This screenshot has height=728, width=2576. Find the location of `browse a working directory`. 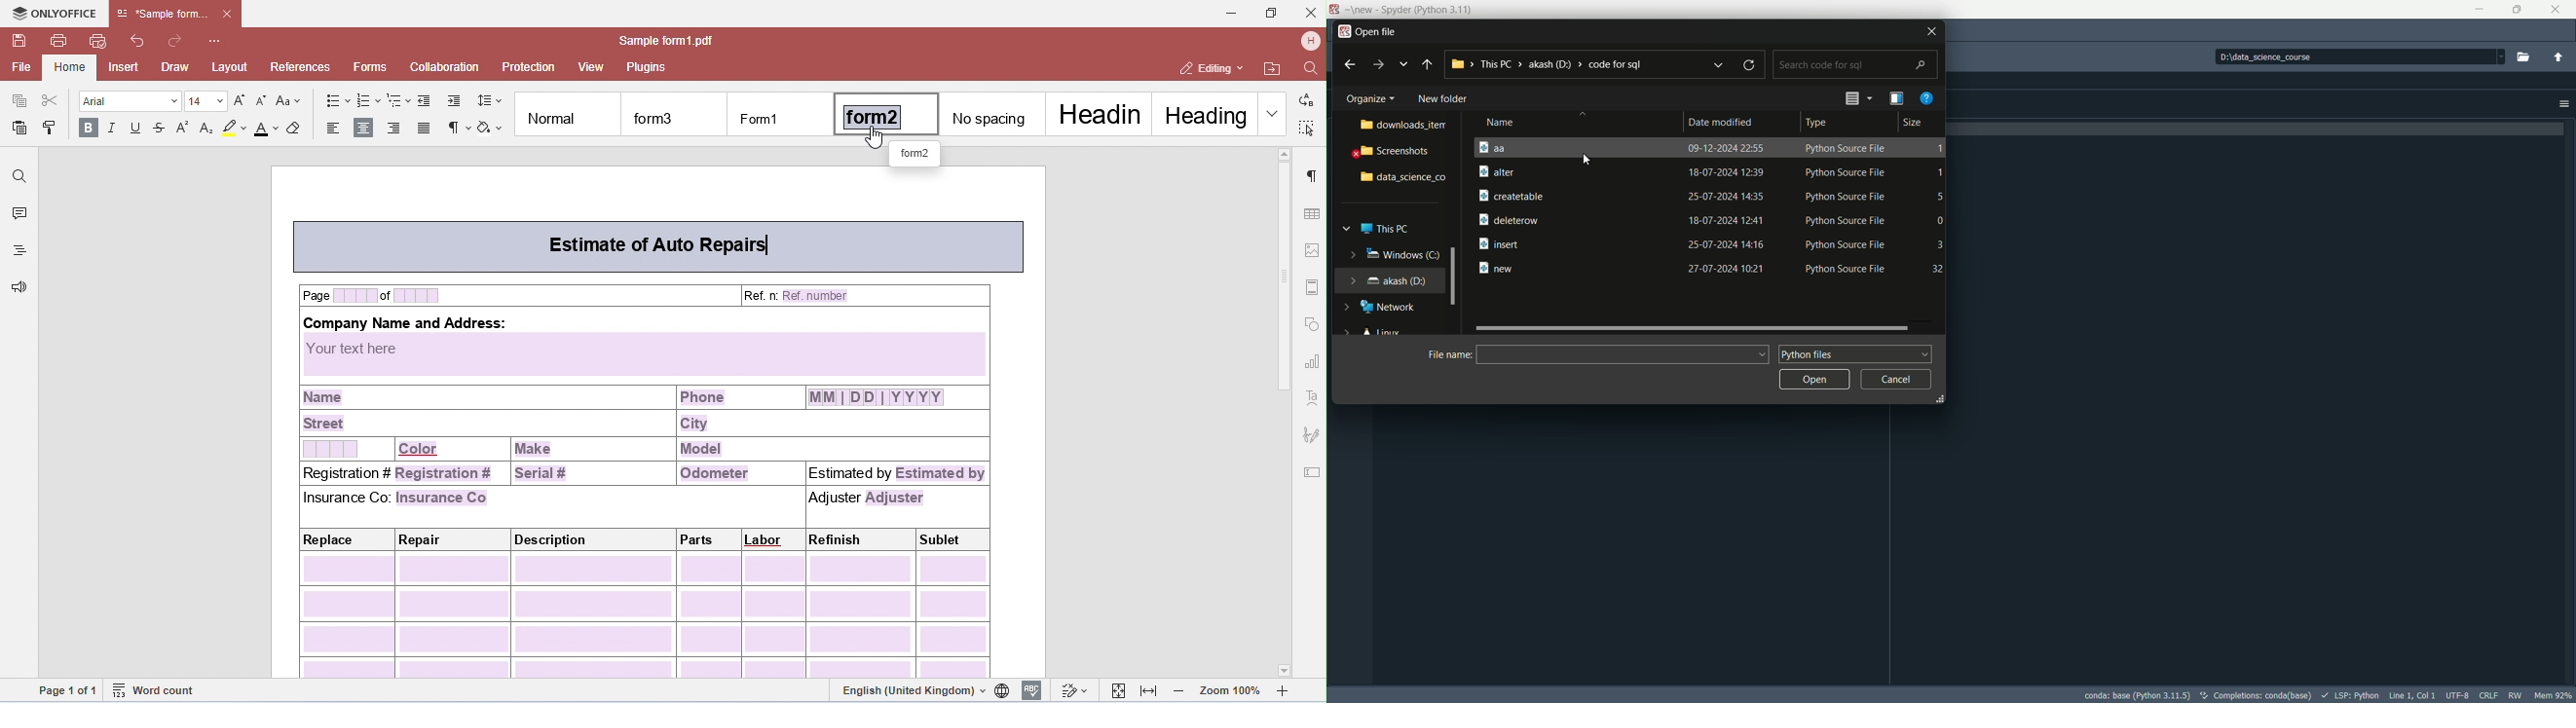

browse a working directory is located at coordinates (2522, 56).